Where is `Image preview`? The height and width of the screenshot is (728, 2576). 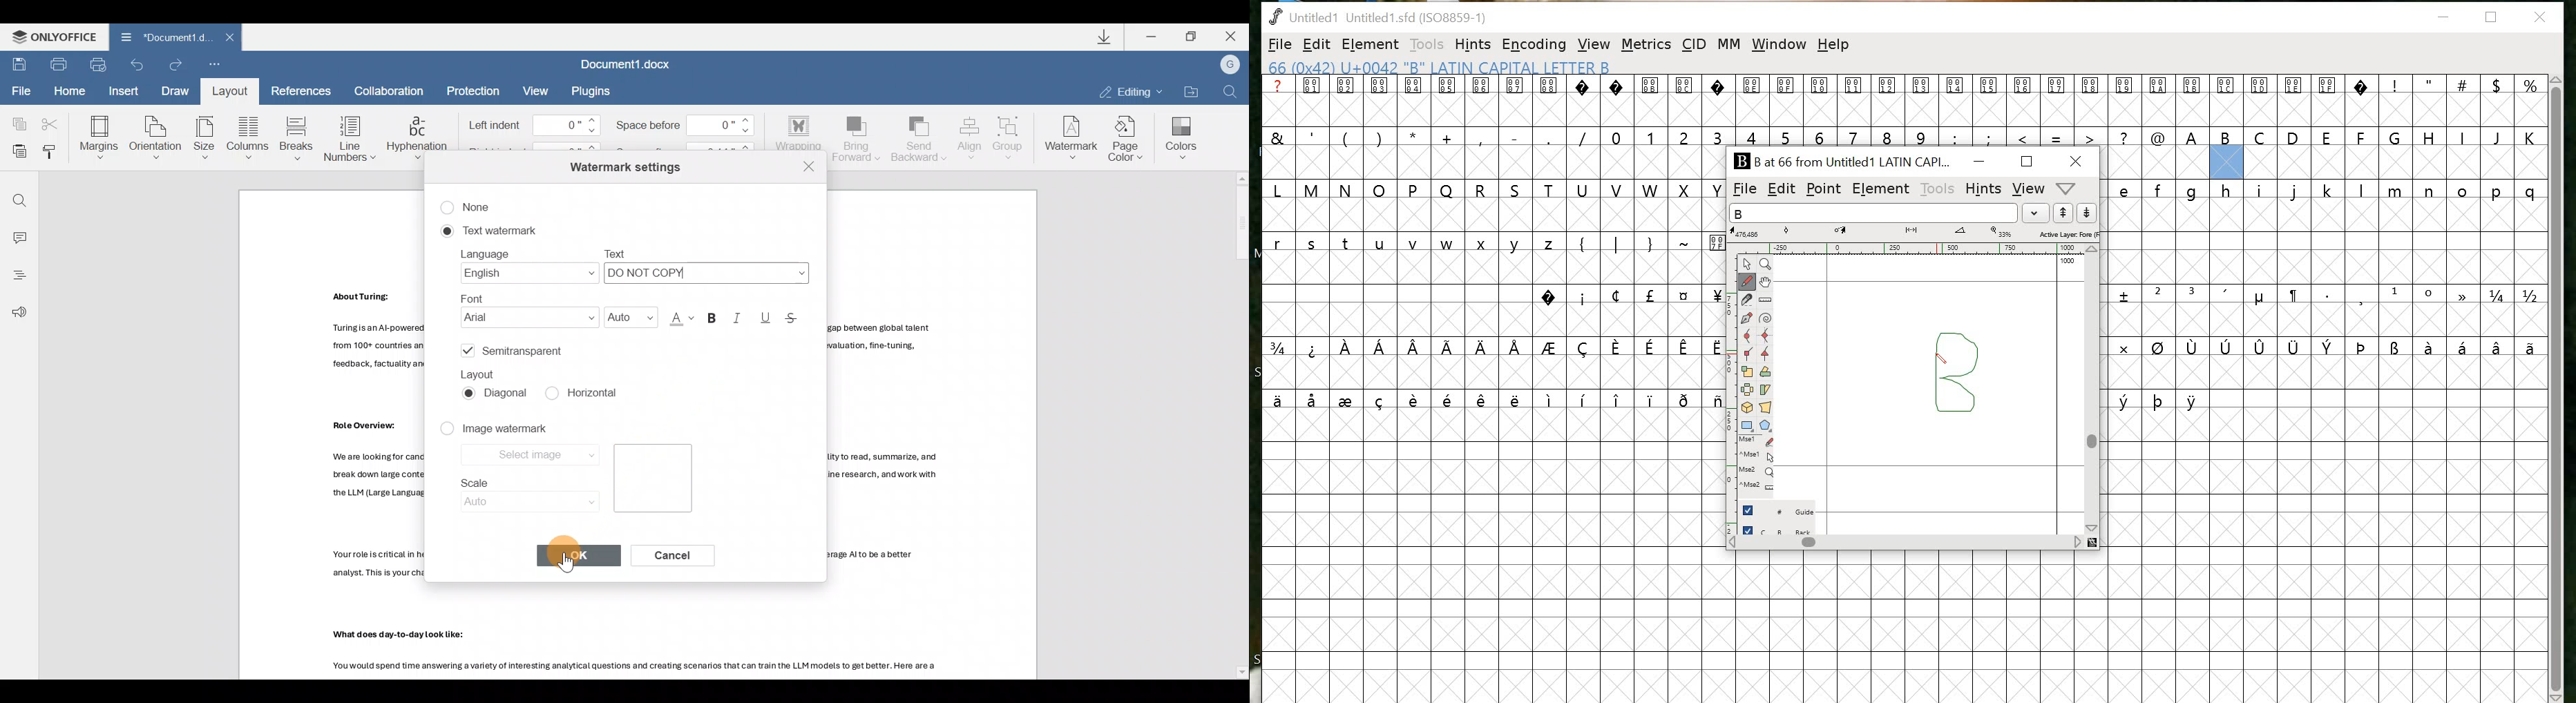 Image preview is located at coordinates (653, 480).